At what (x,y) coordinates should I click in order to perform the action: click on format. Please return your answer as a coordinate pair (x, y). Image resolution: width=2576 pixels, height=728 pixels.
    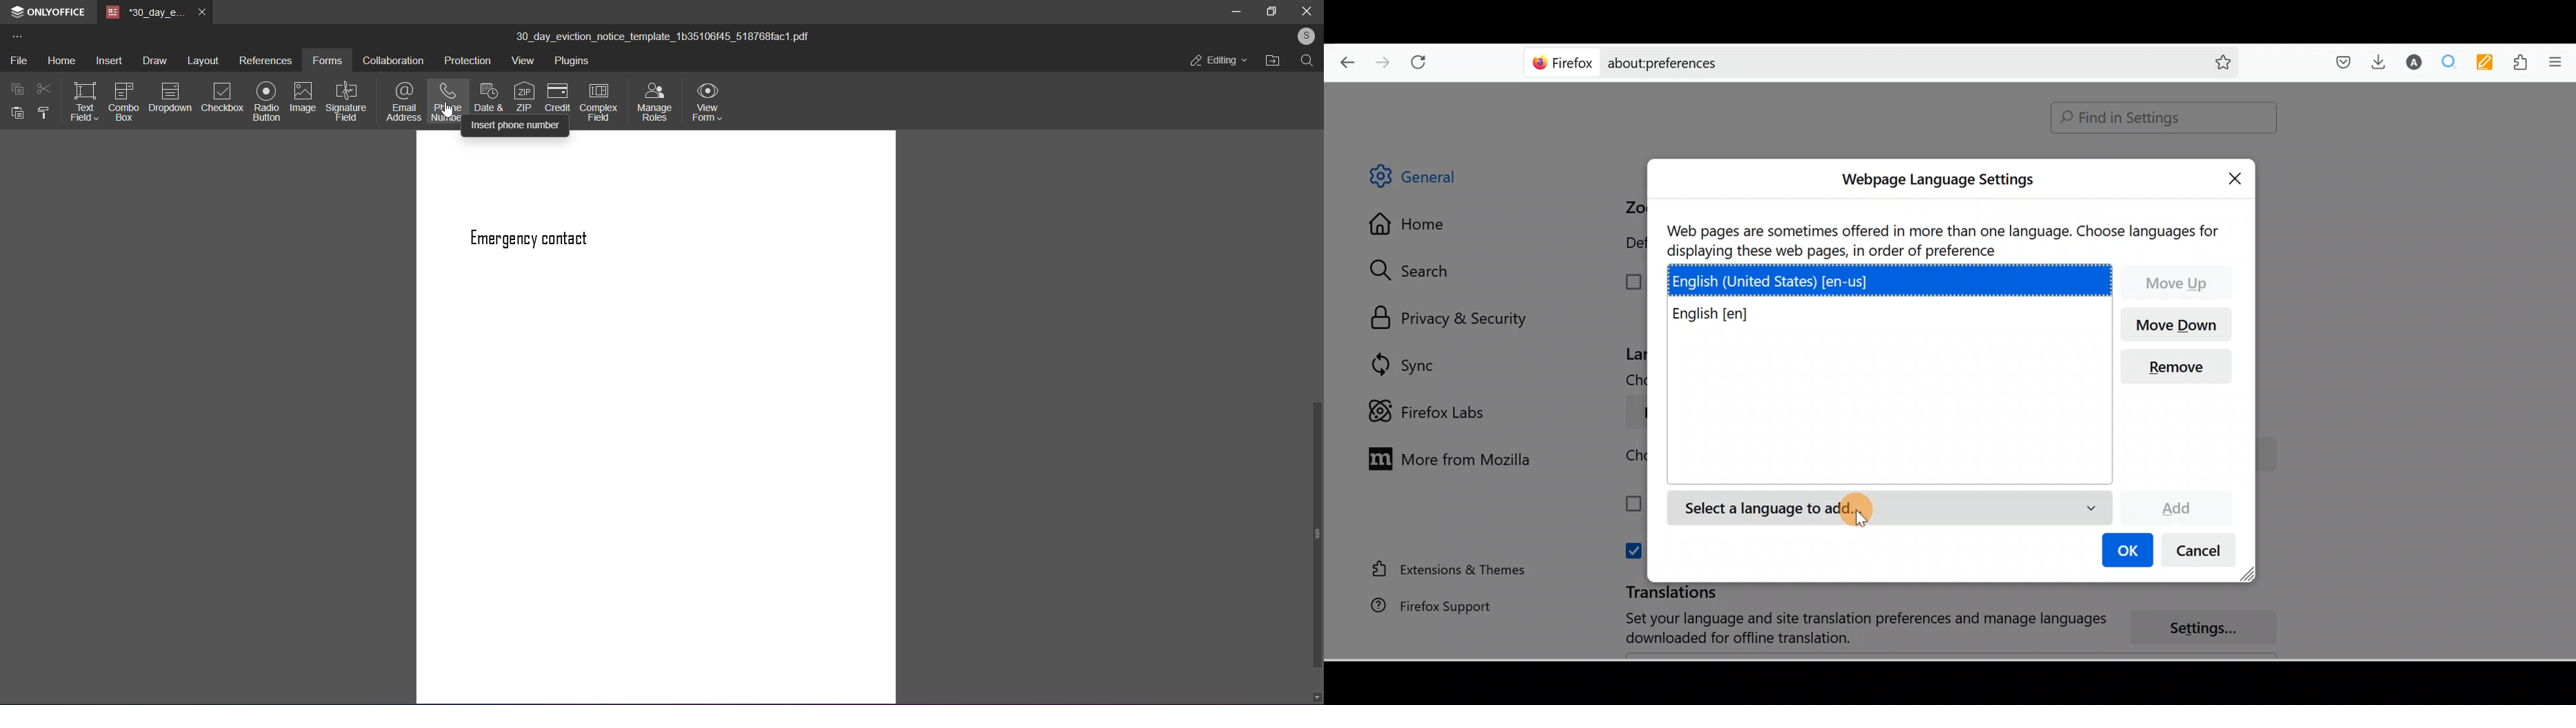
    Looking at the image, I should click on (46, 113).